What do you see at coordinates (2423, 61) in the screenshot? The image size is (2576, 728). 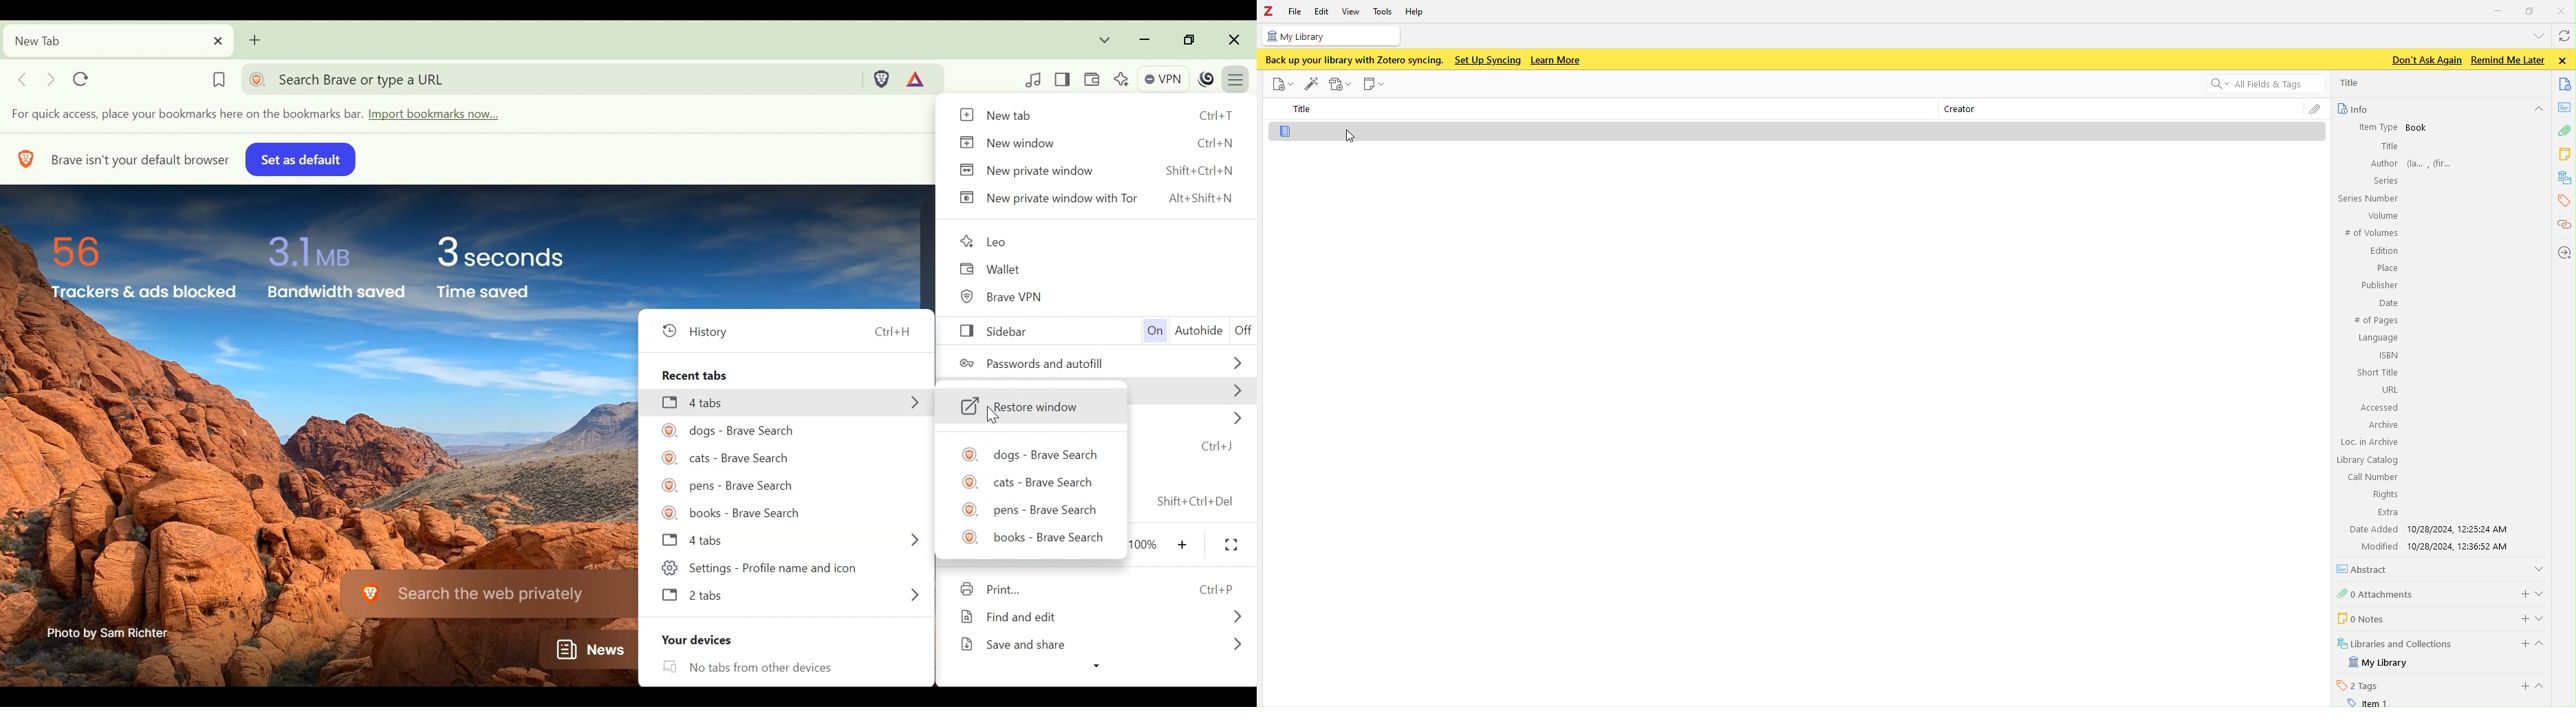 I see `Don’t Ask Again` at bounding box center [2423, 61].